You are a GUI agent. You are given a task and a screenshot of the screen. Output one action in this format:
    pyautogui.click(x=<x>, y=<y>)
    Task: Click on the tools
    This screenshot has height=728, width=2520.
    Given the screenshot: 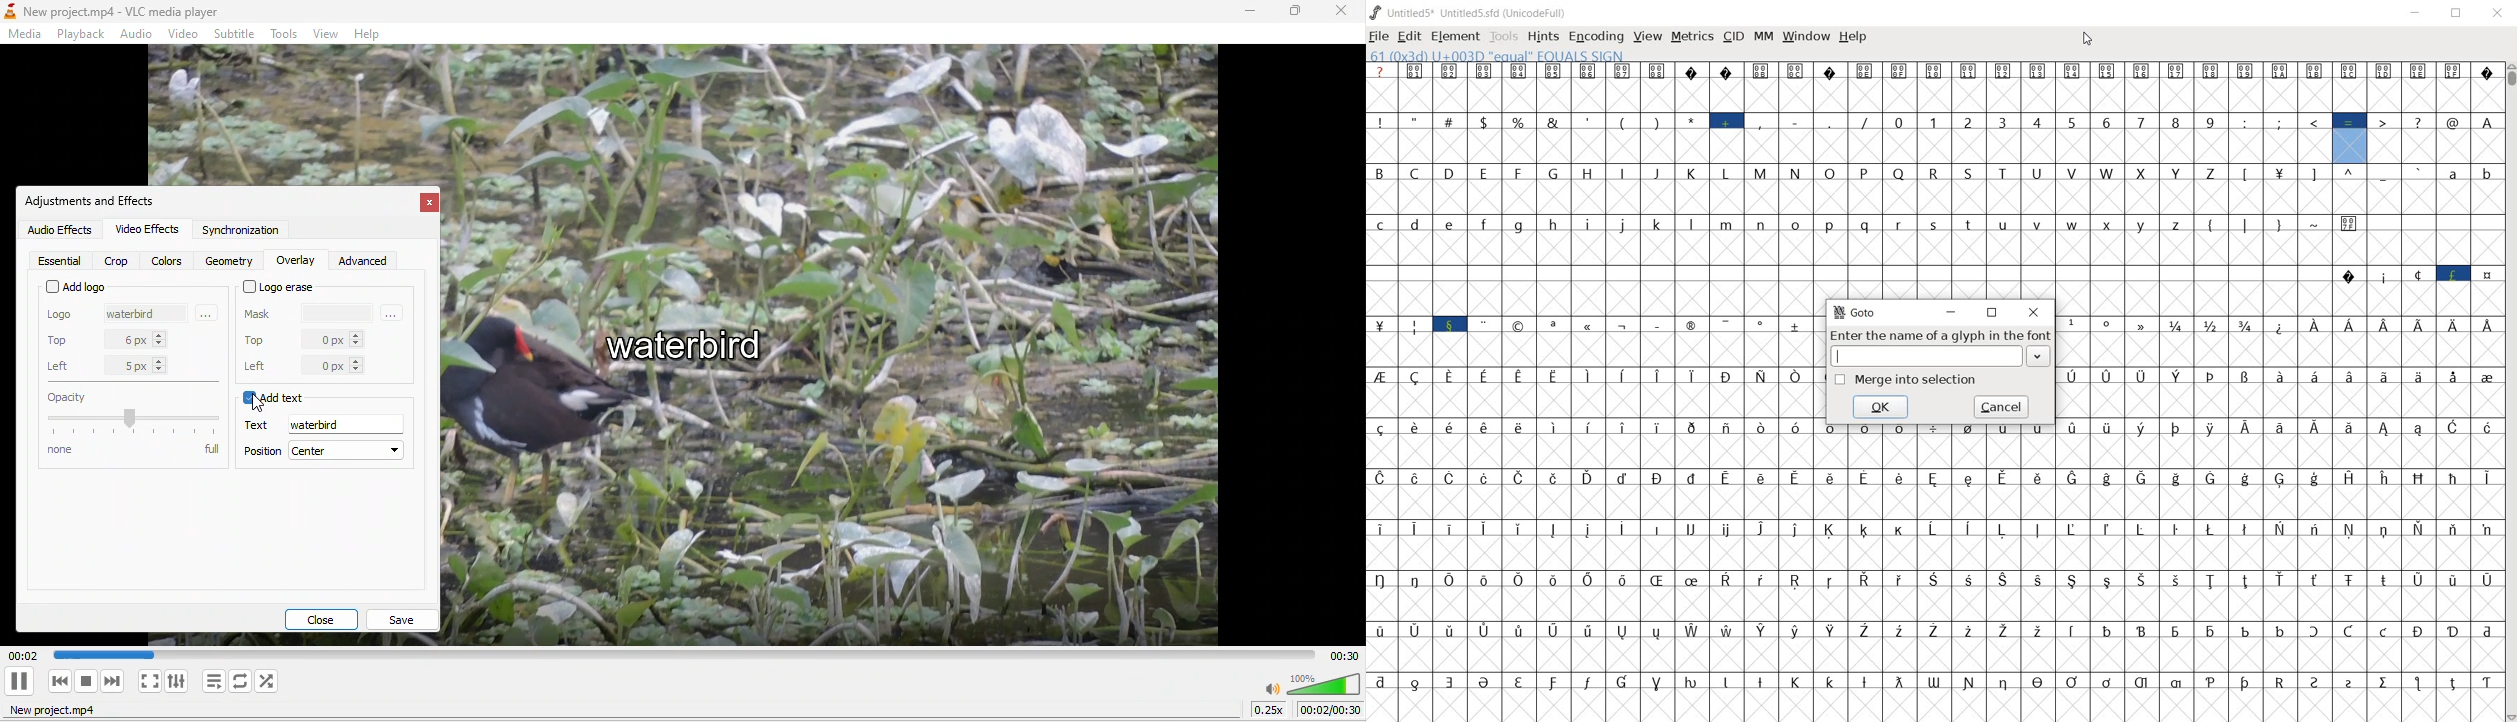 What is the action you would take?
    pyautogui.click(x=1504, y=37)
    